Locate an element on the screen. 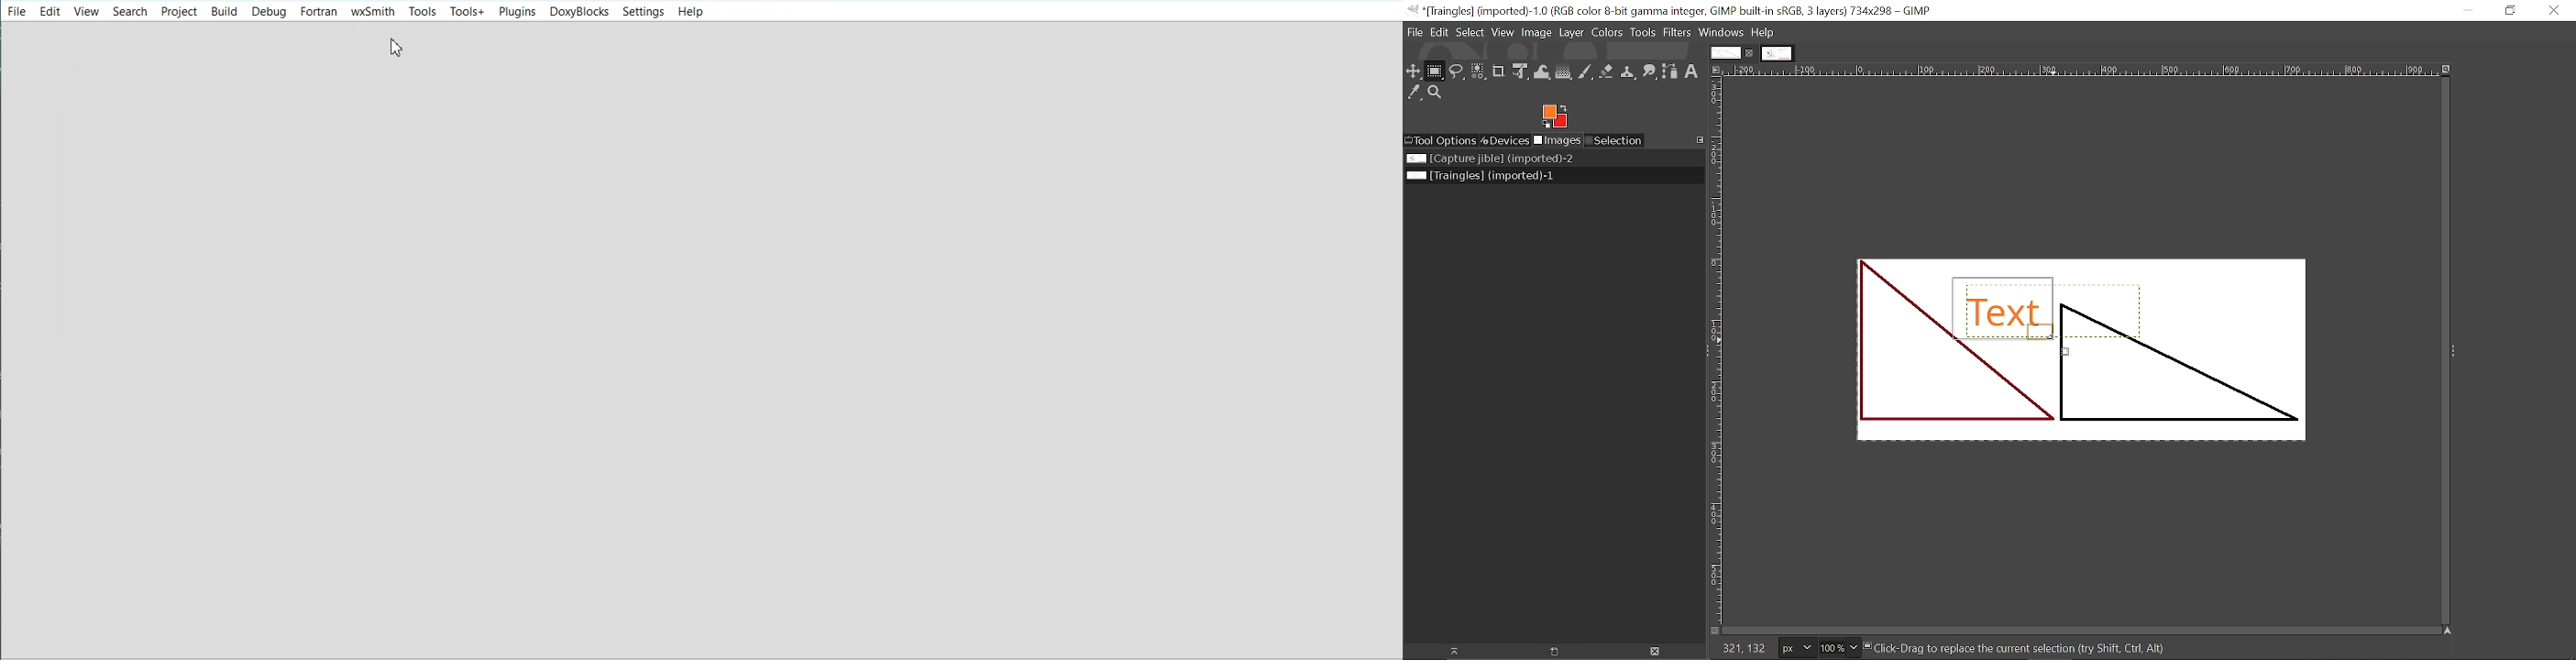  Open new display for this image is located at coordinates (1554, 652).